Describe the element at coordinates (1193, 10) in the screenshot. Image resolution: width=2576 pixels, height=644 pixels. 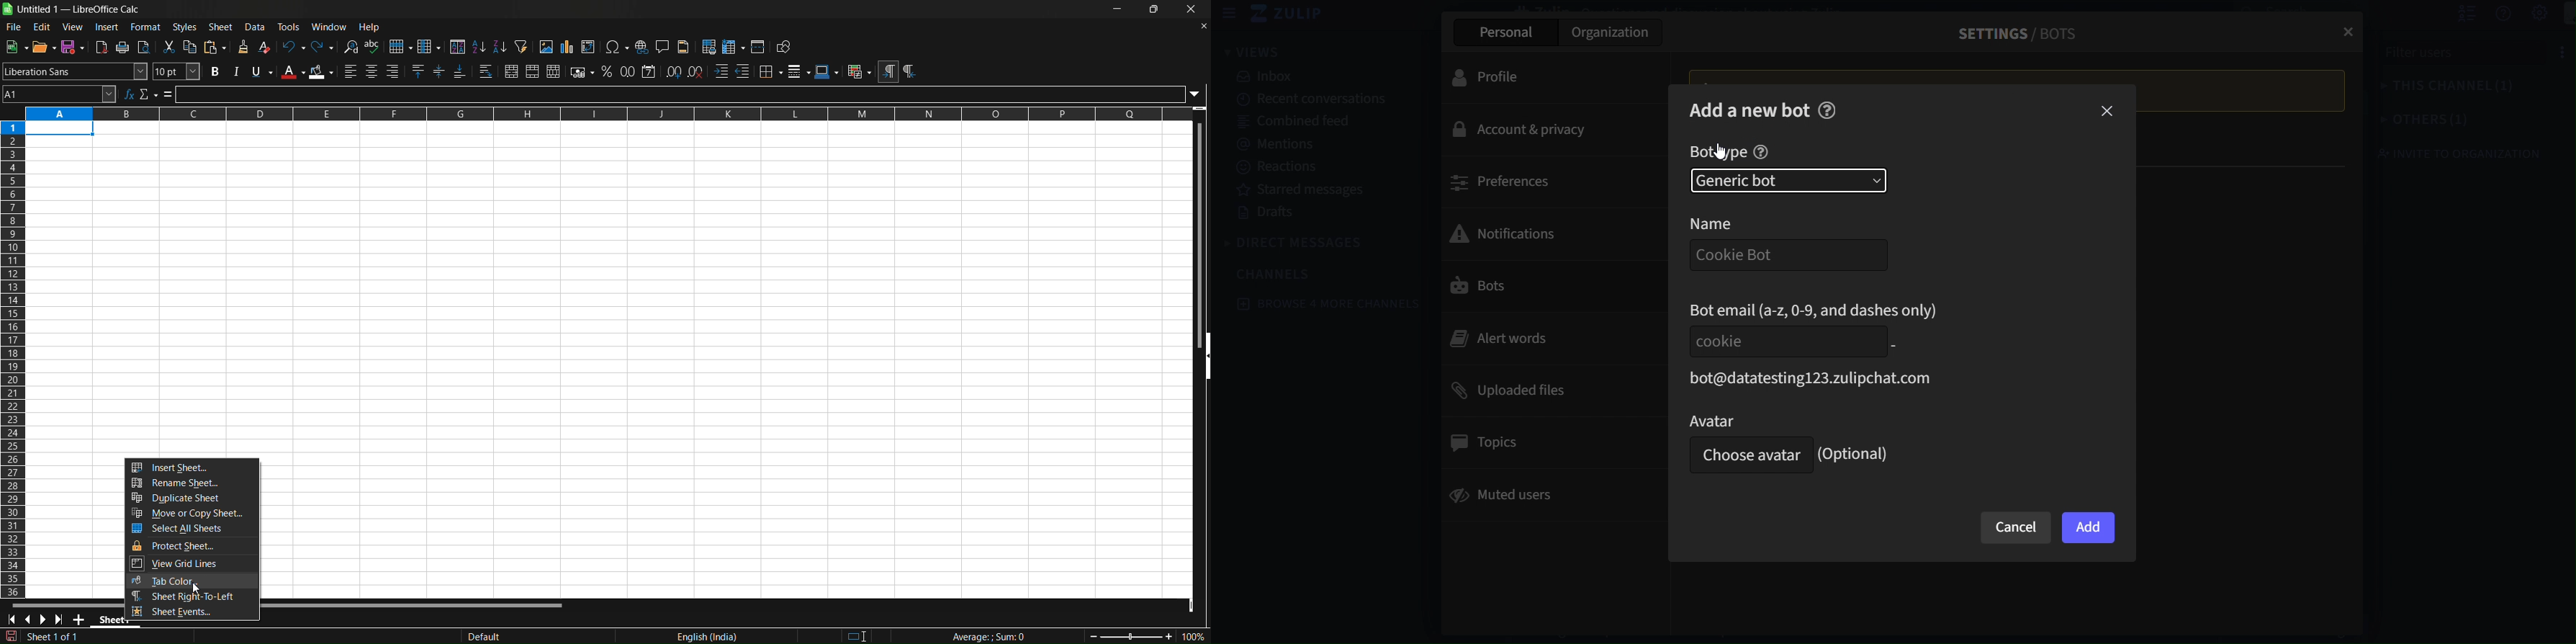
I see `close` at that location.